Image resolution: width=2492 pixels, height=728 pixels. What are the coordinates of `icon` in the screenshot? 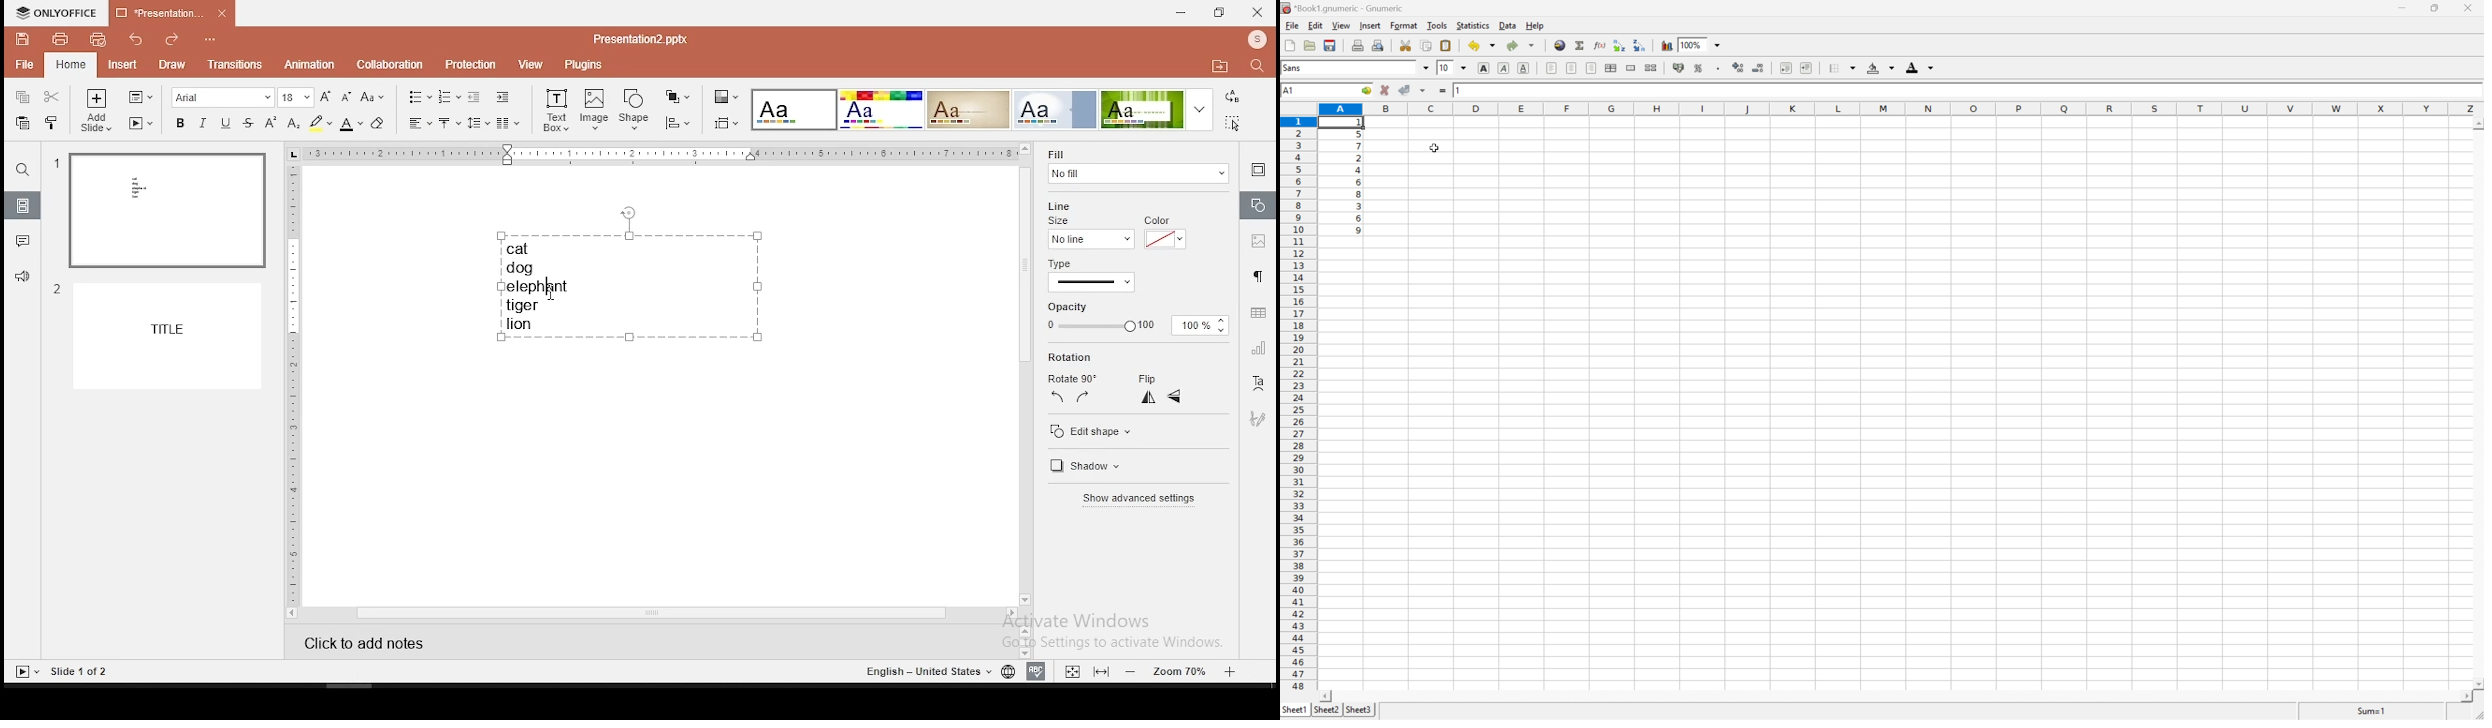 It's located at (58, 13).